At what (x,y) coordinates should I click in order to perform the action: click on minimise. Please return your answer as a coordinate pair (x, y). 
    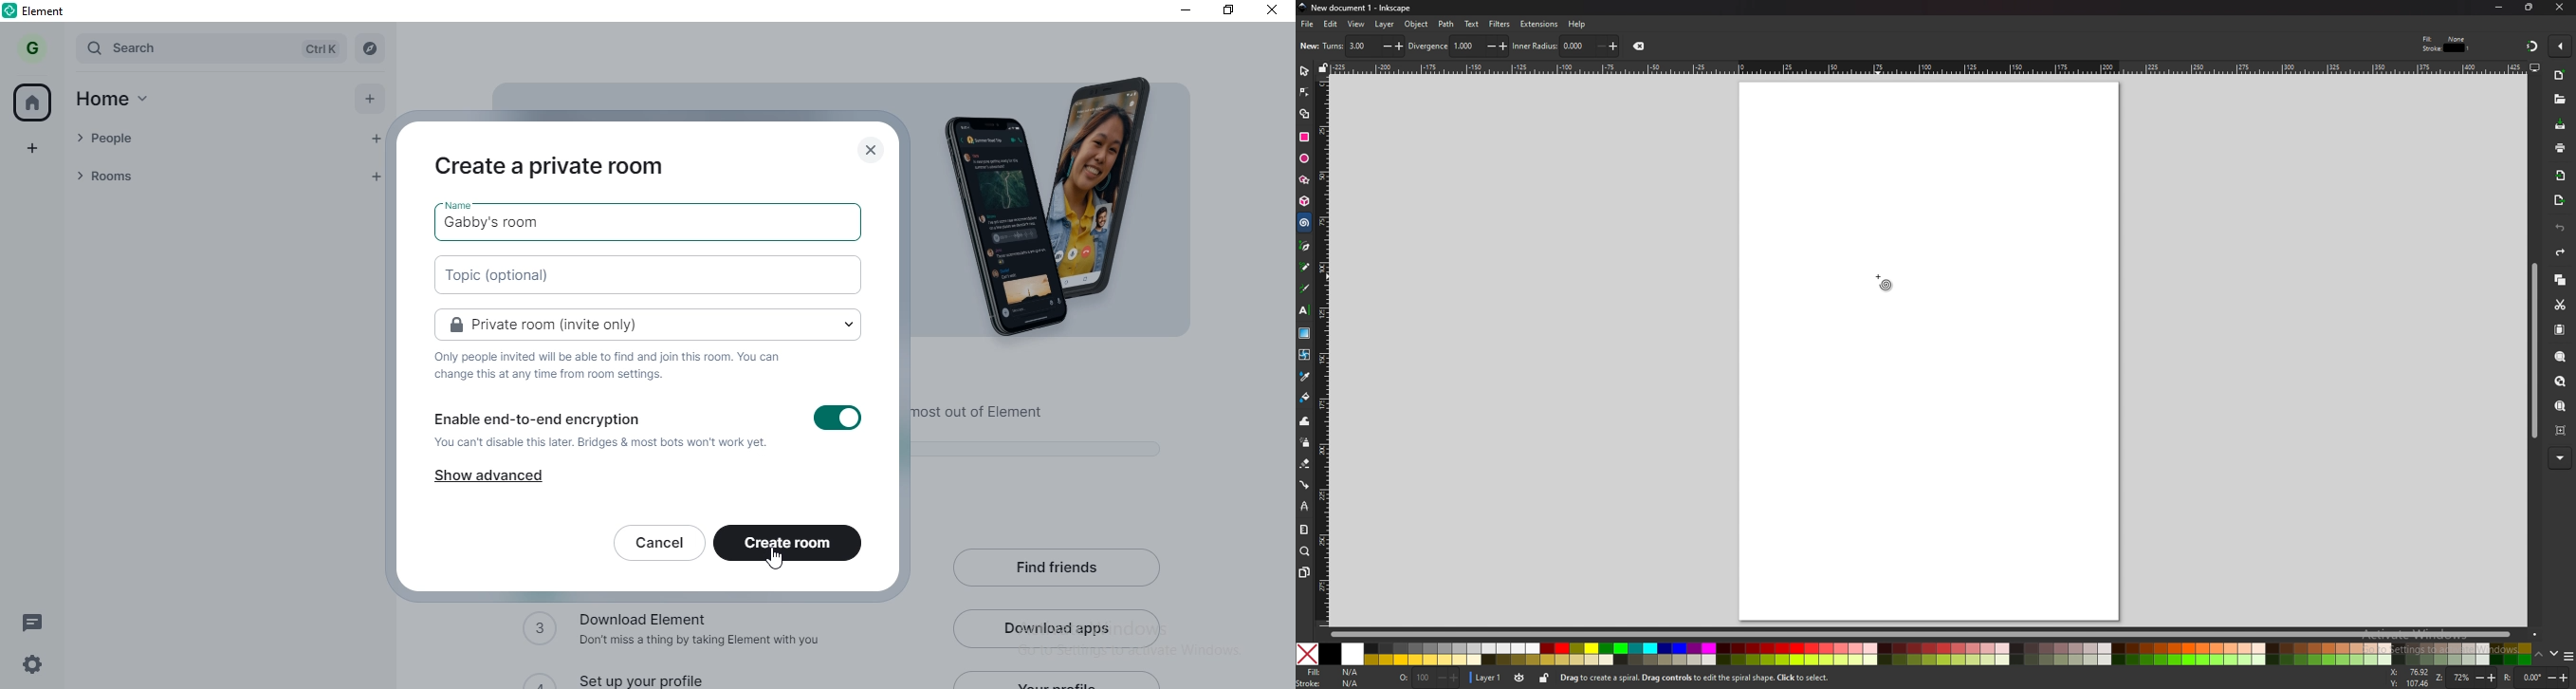
    Looking at the image, I should click on (1179, 10).